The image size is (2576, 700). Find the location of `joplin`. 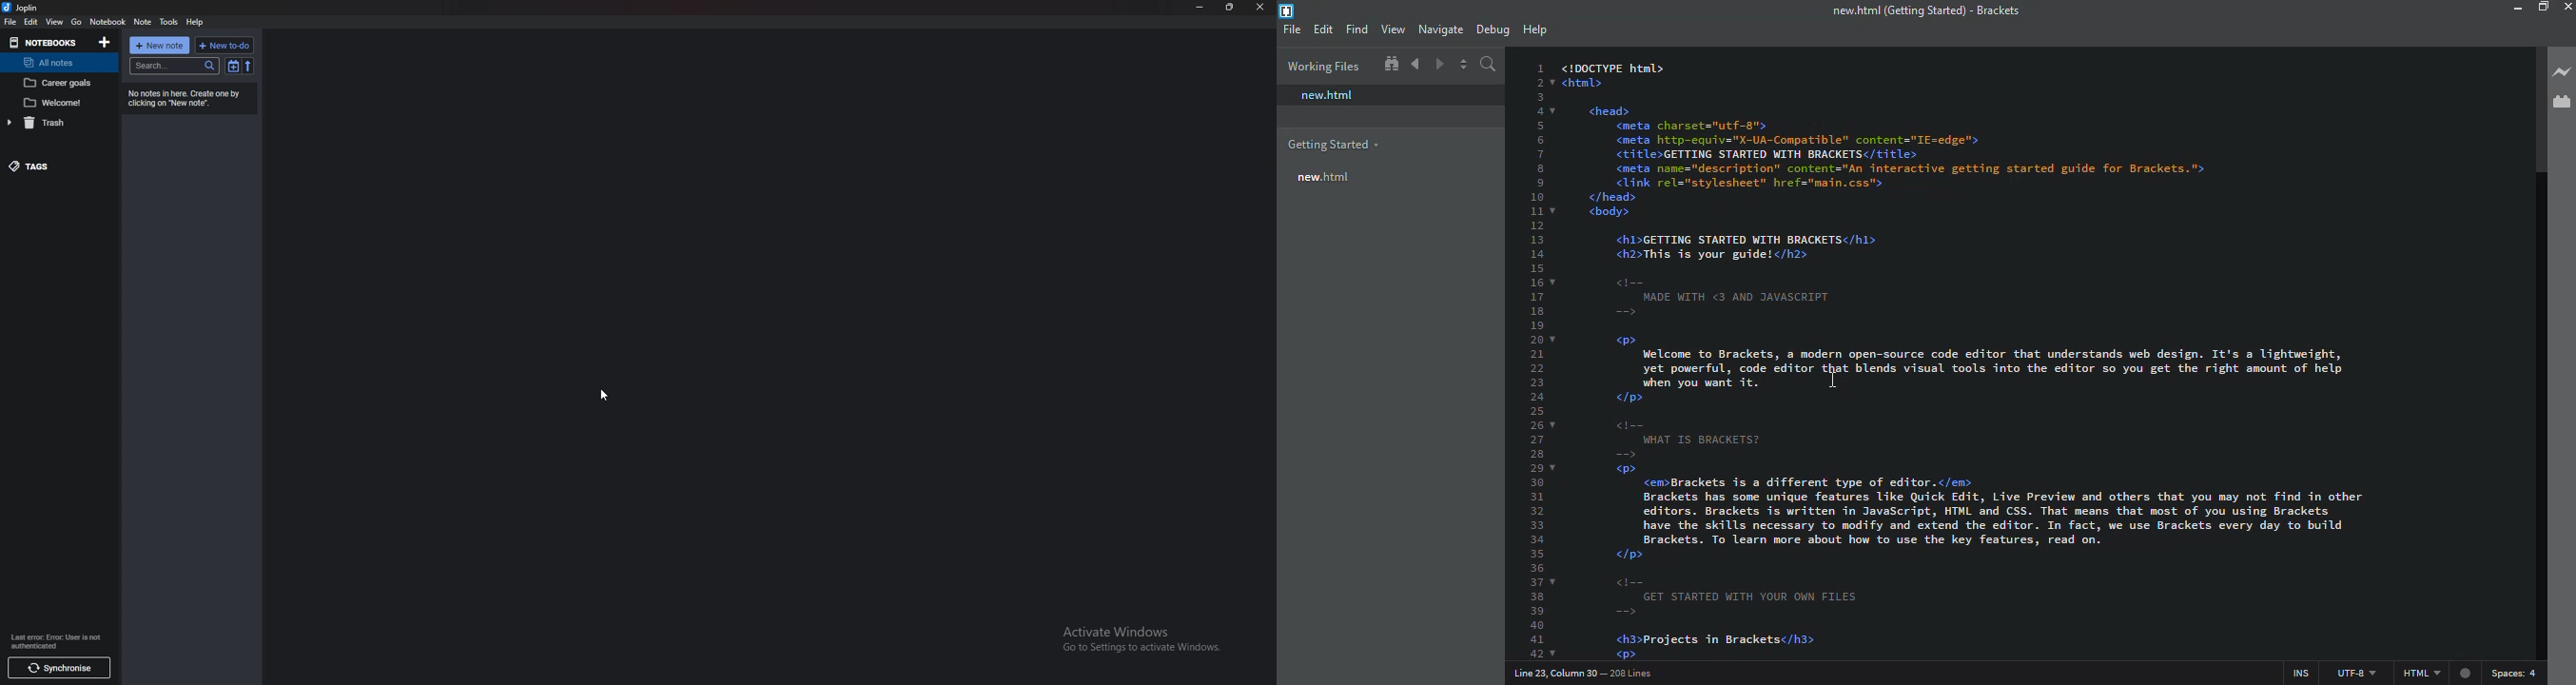

joplin is located at coordinates (25, 7).